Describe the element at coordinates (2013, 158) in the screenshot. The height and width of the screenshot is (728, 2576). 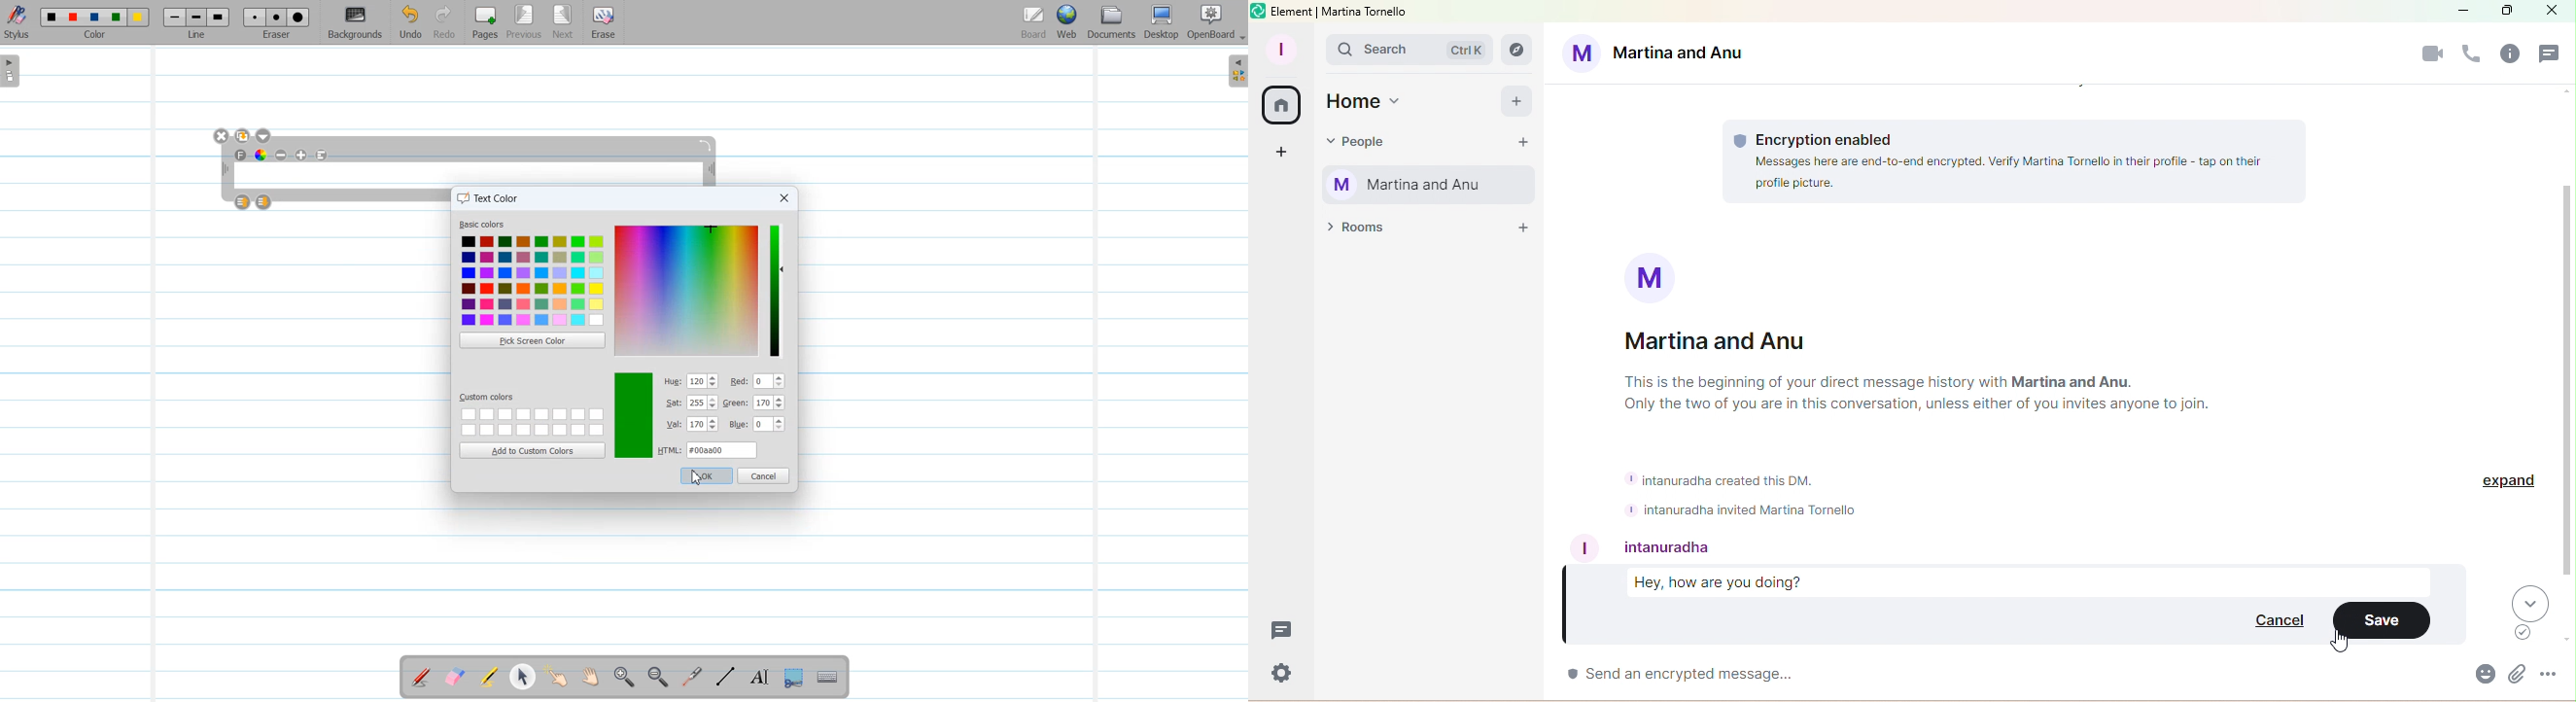
I see `Encryption information` at that location.